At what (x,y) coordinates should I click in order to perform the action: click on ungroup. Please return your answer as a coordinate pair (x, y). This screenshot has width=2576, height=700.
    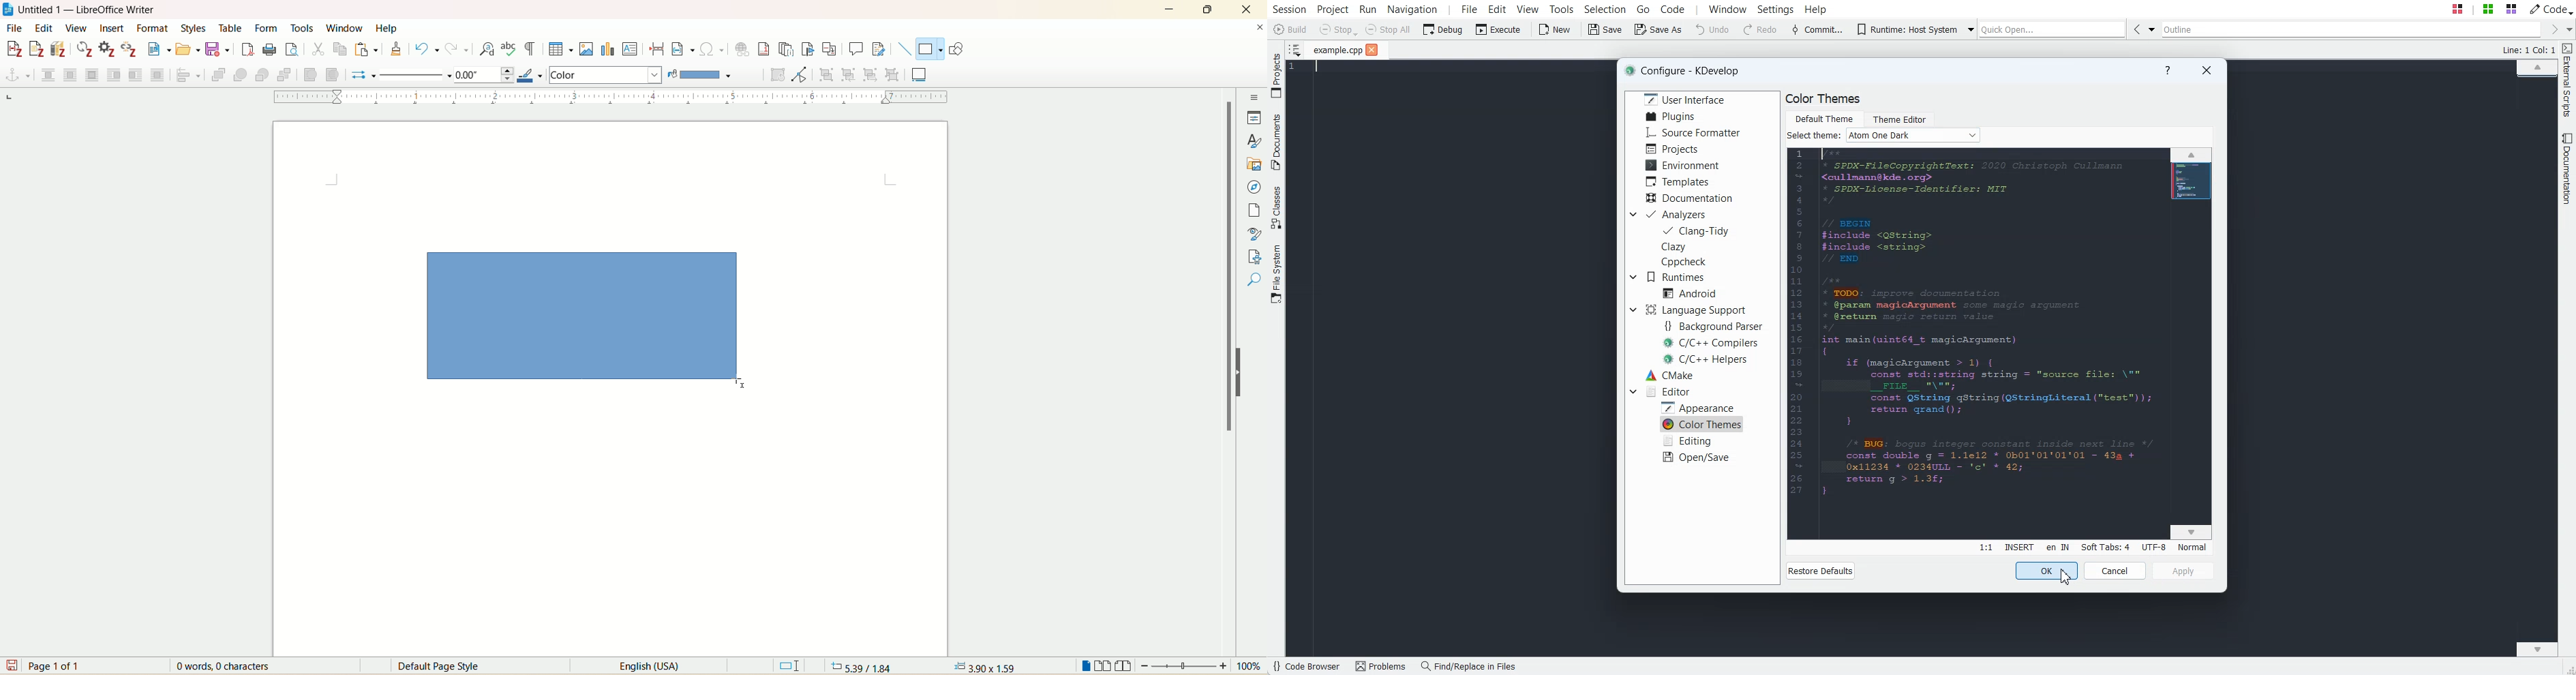
    Looking at the image, I should click on (892, 75).